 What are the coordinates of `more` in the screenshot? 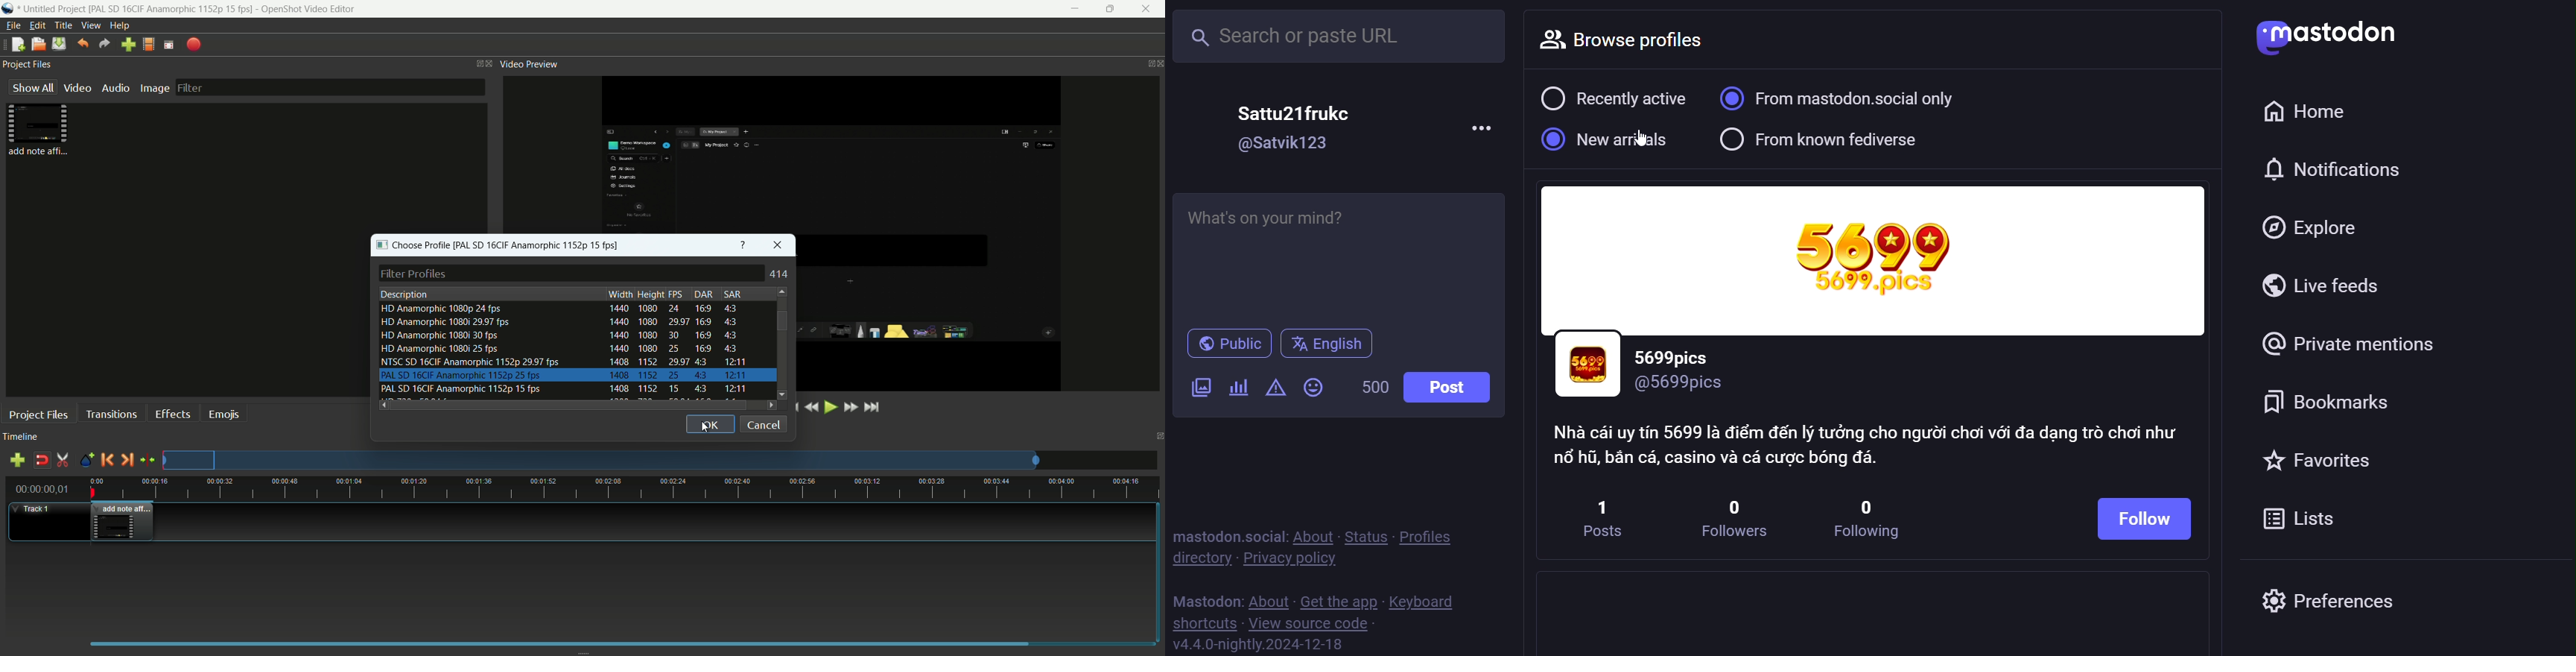 It's located at (1482, 127).